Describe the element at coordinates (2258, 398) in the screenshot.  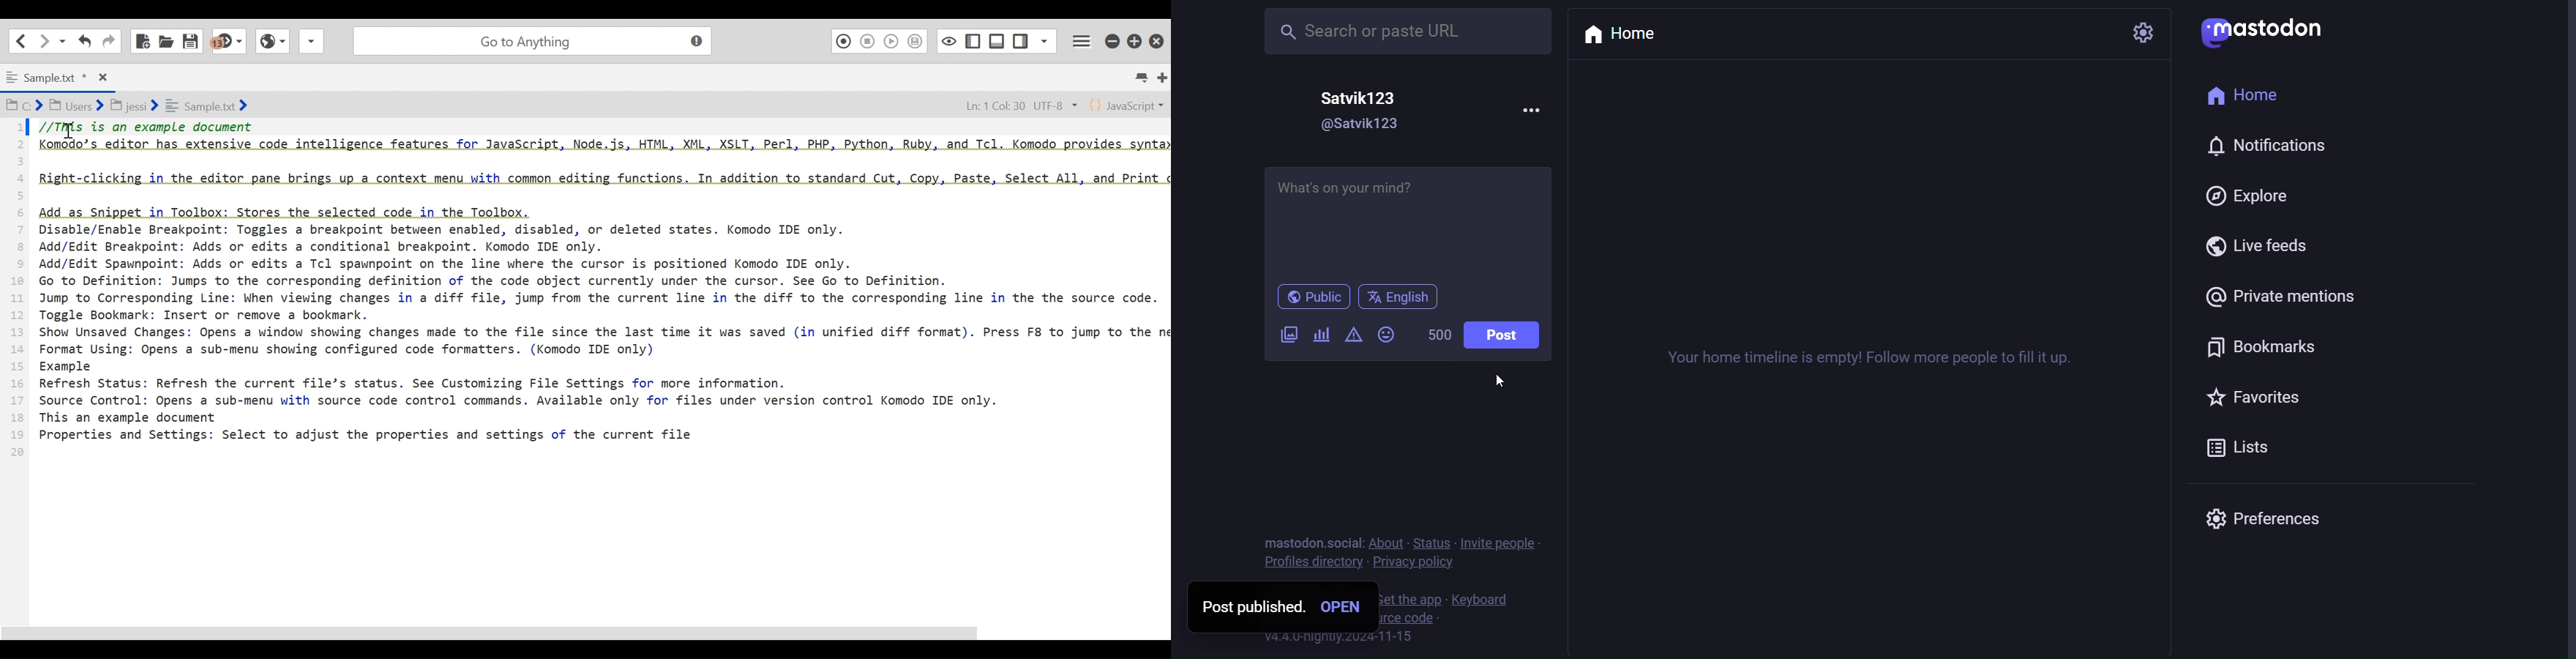
I see `favorites` at that location.